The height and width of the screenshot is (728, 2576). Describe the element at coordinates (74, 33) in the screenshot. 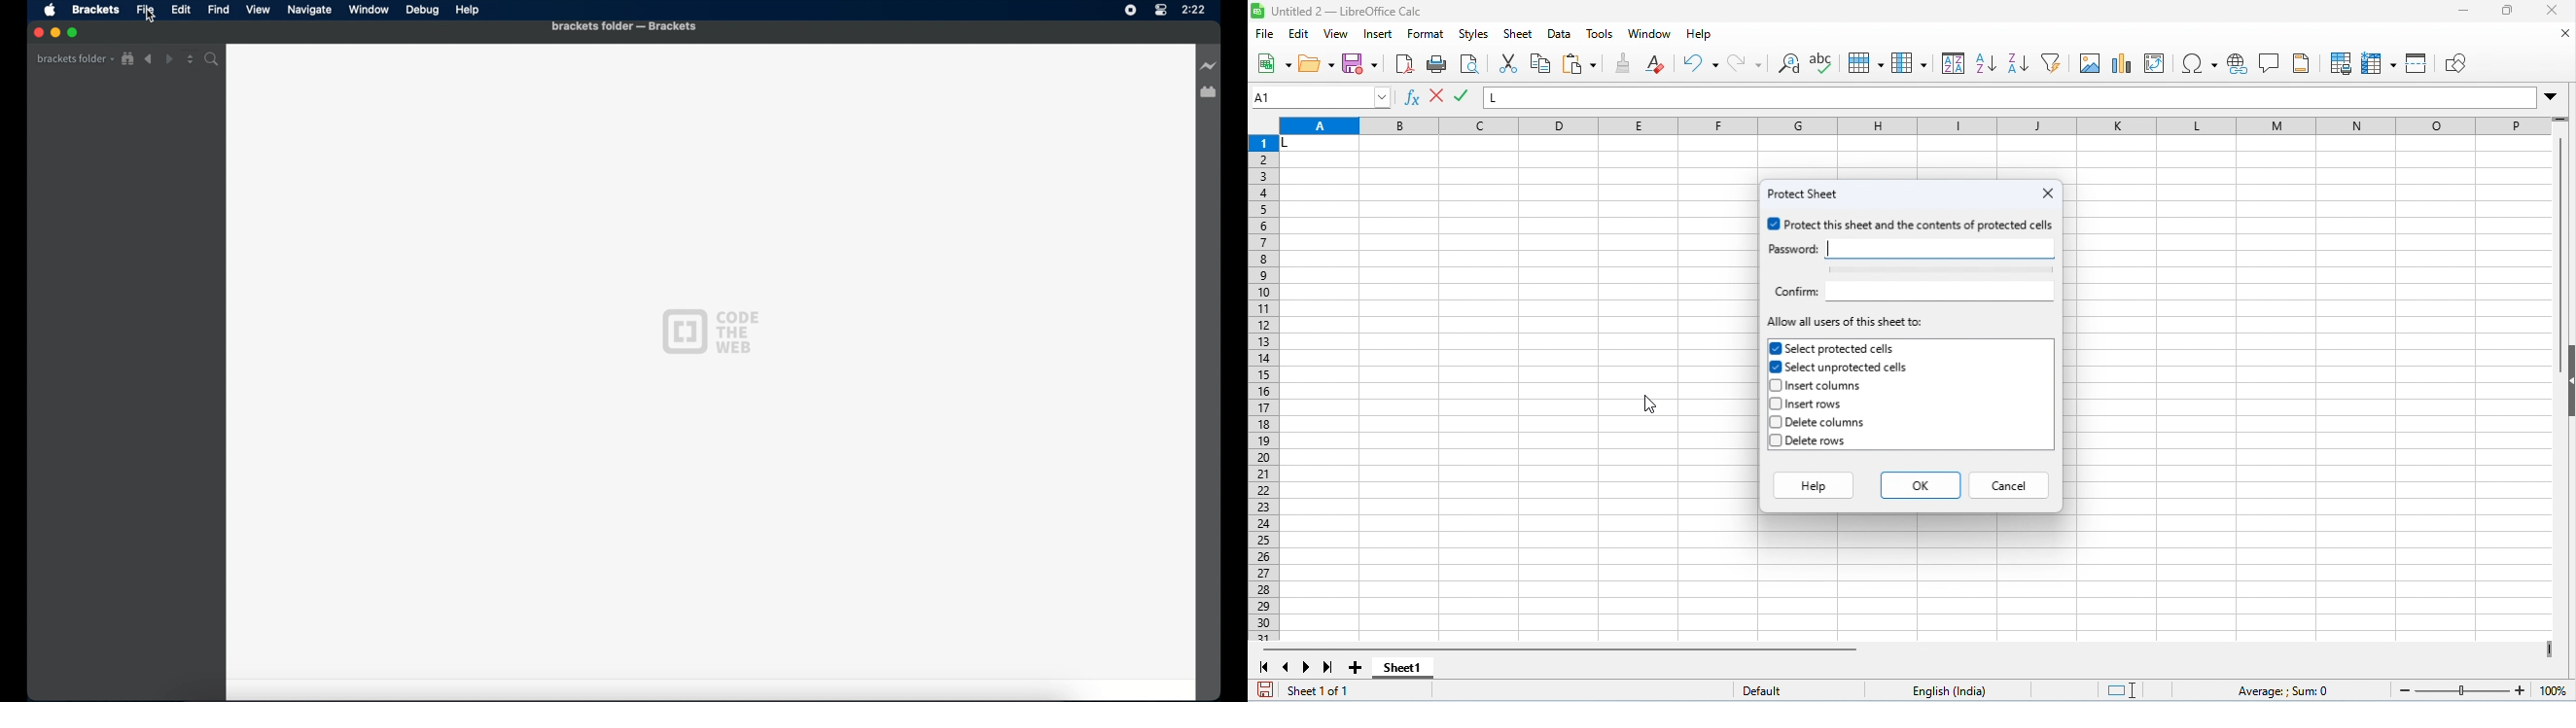

I see `maximize` at that location.